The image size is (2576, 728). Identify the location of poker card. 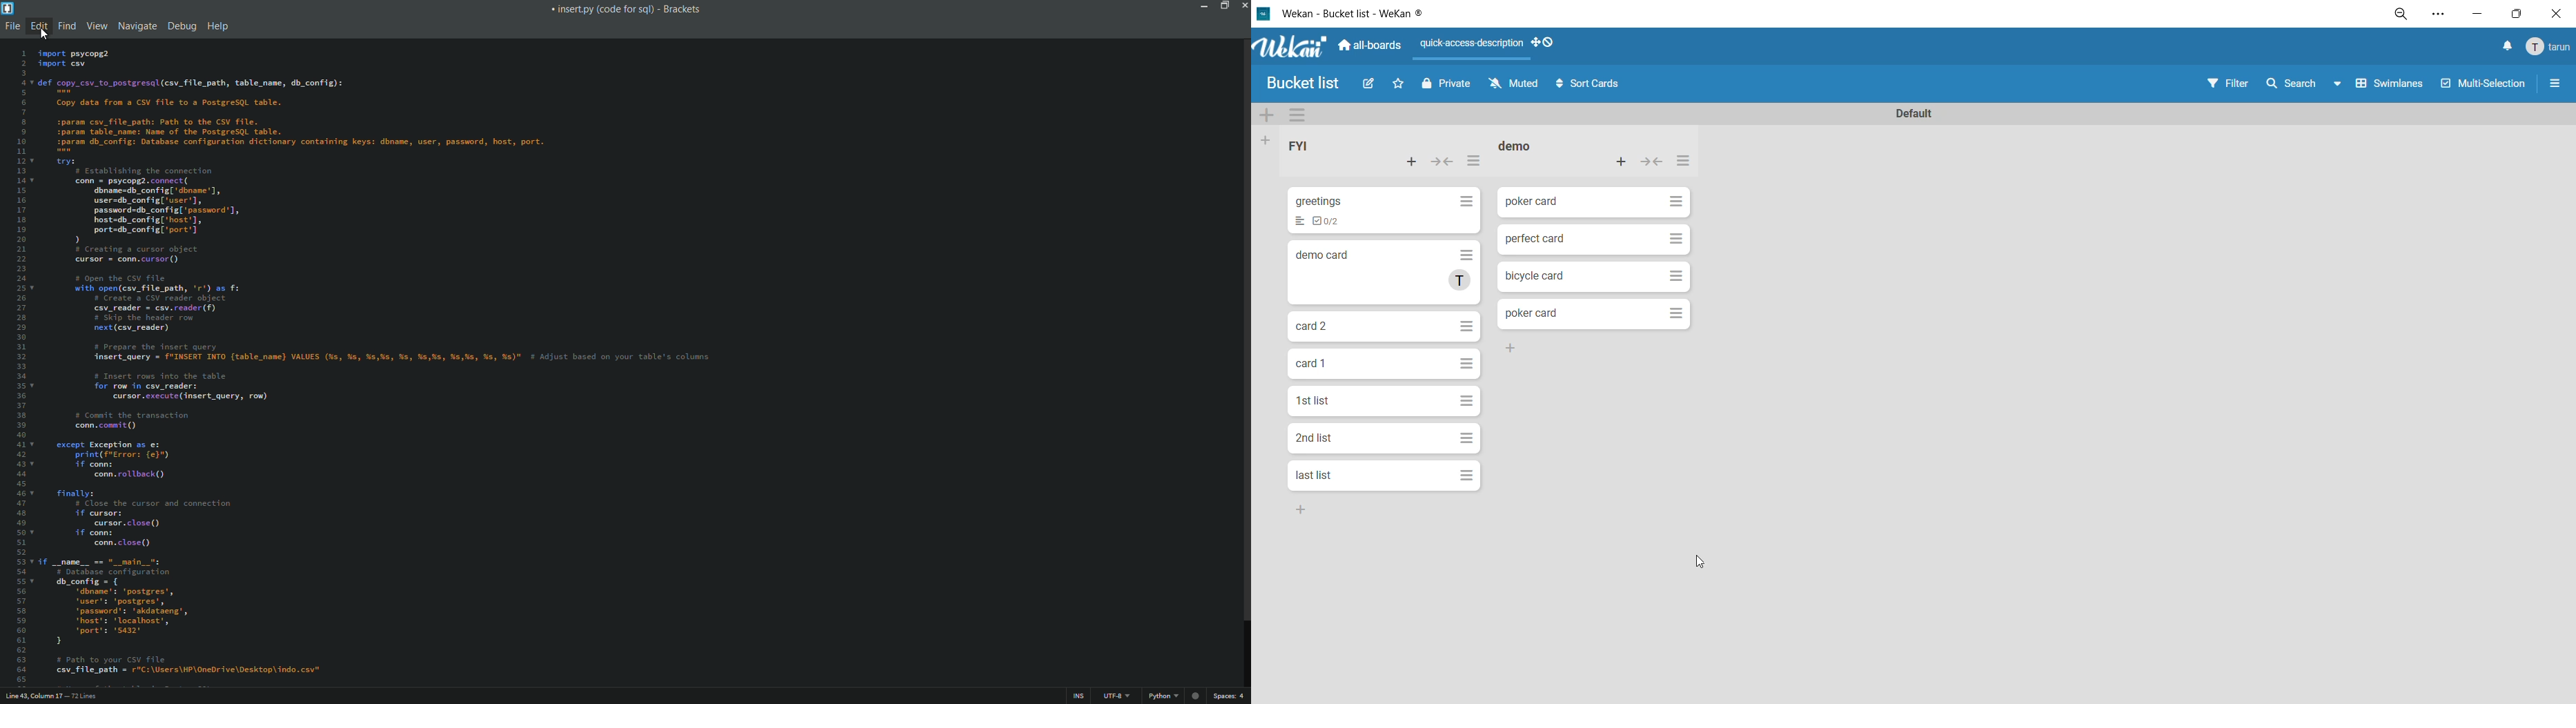
(1529, 204).